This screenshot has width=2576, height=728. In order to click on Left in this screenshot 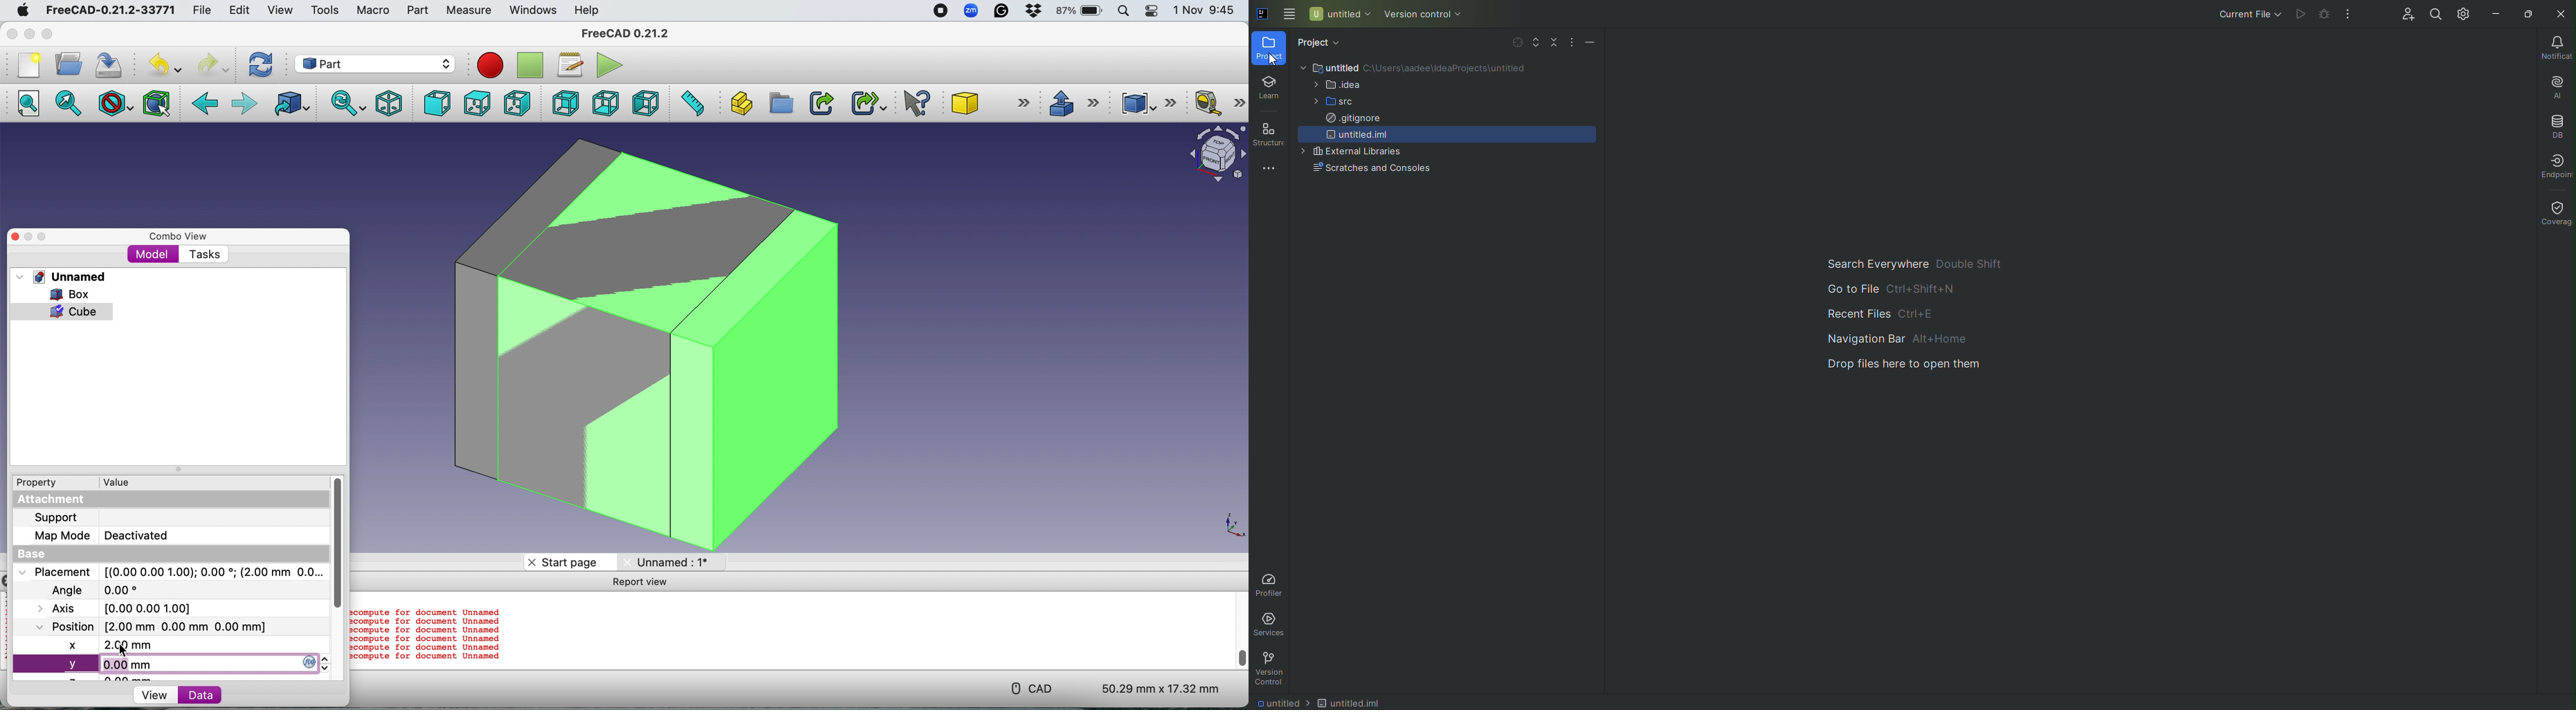, I will do `click(645, 103)`.